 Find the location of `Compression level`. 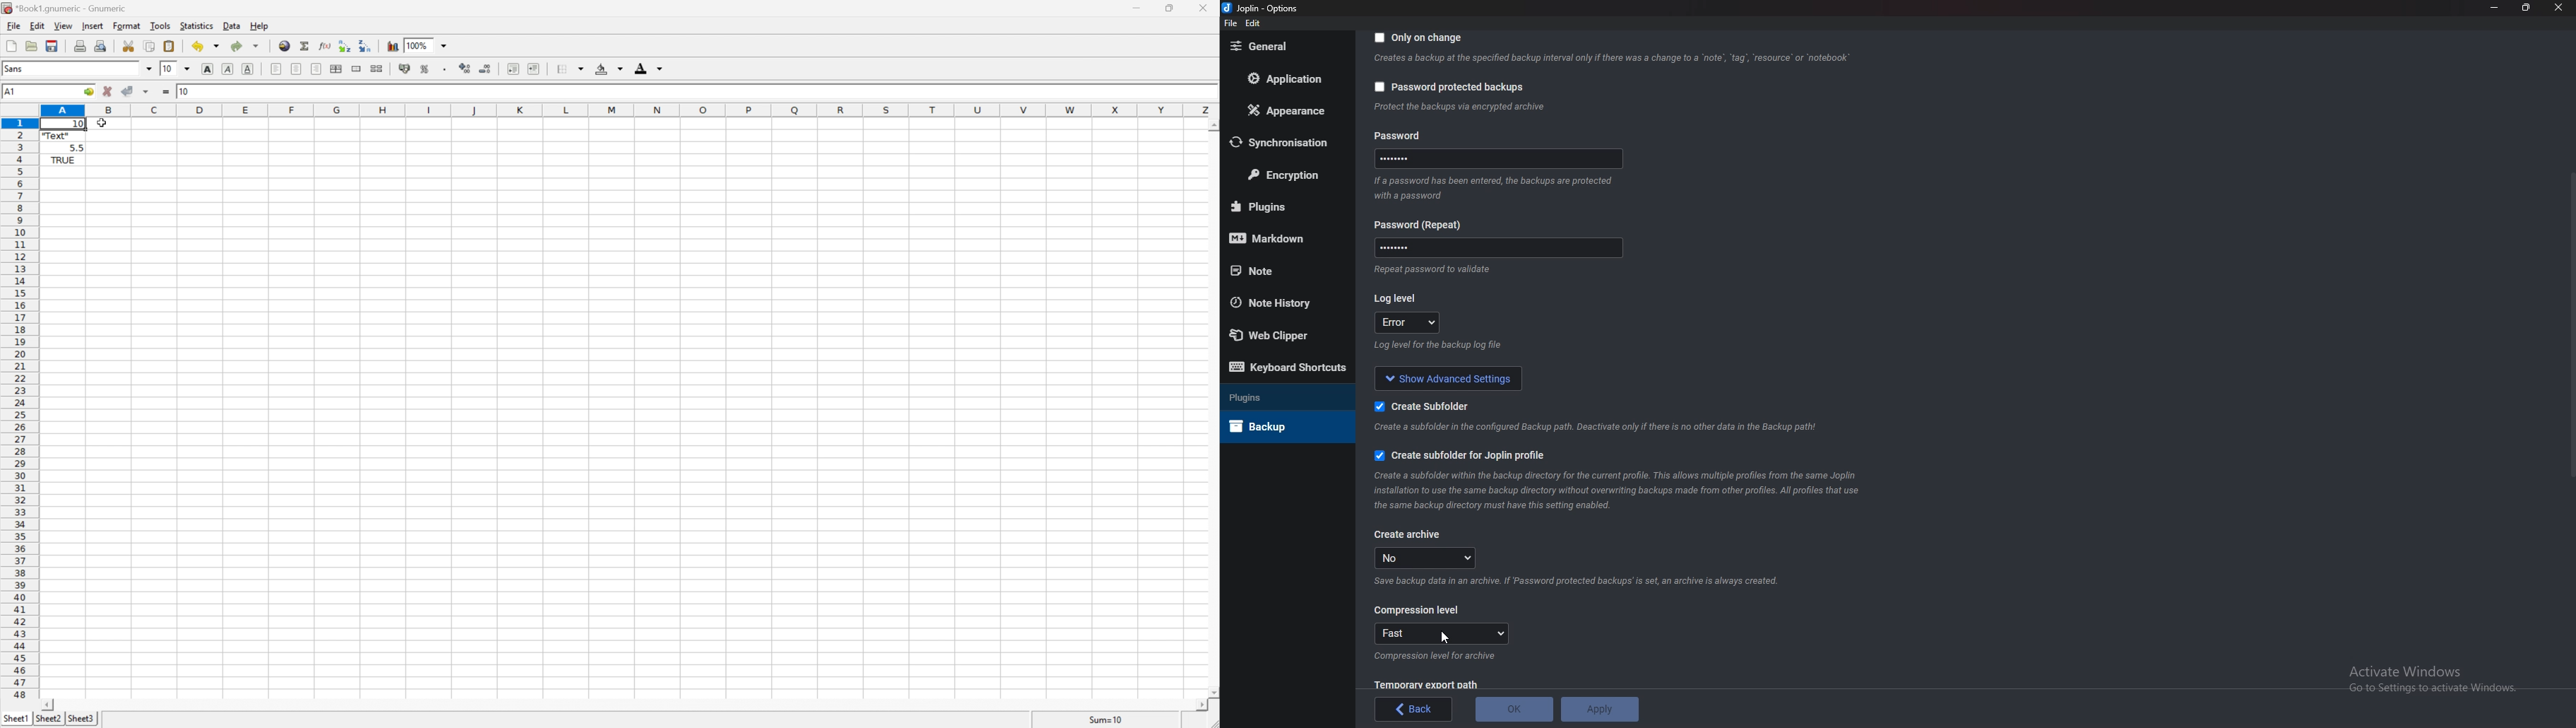

Compression level is located at coordinates (1418, 611).